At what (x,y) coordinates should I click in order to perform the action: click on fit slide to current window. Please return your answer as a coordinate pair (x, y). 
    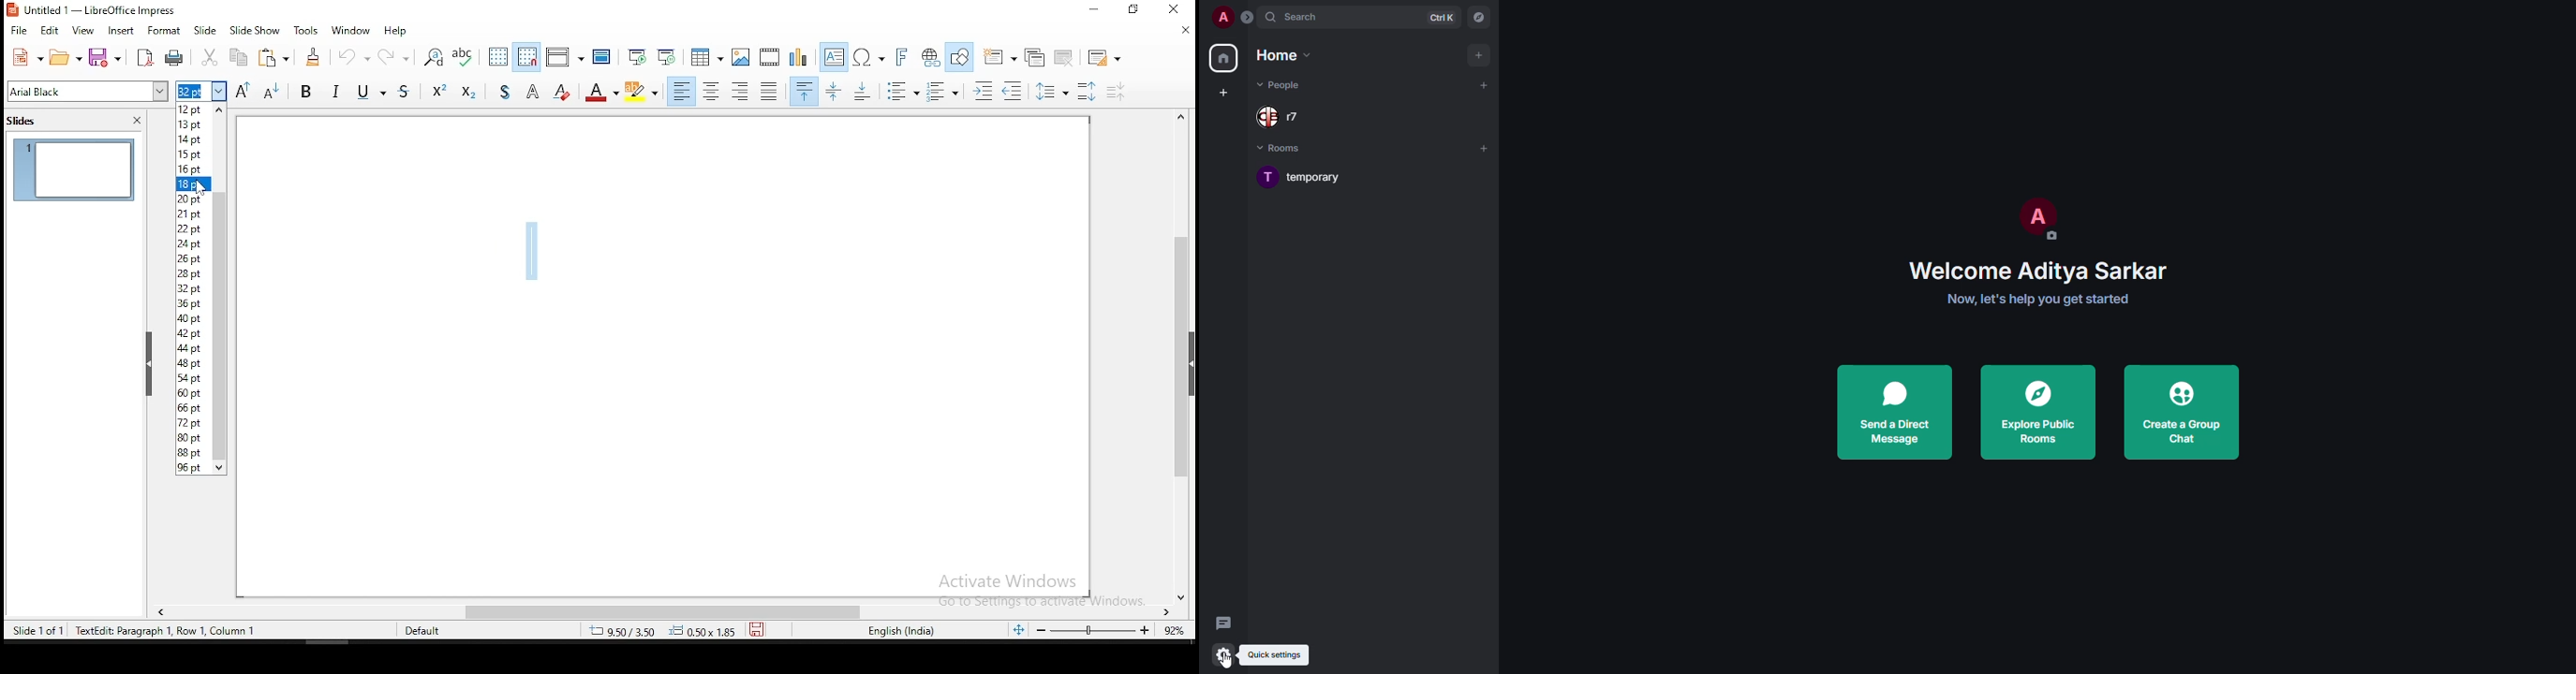
    Looking at the image, I should click on (1021, 629).